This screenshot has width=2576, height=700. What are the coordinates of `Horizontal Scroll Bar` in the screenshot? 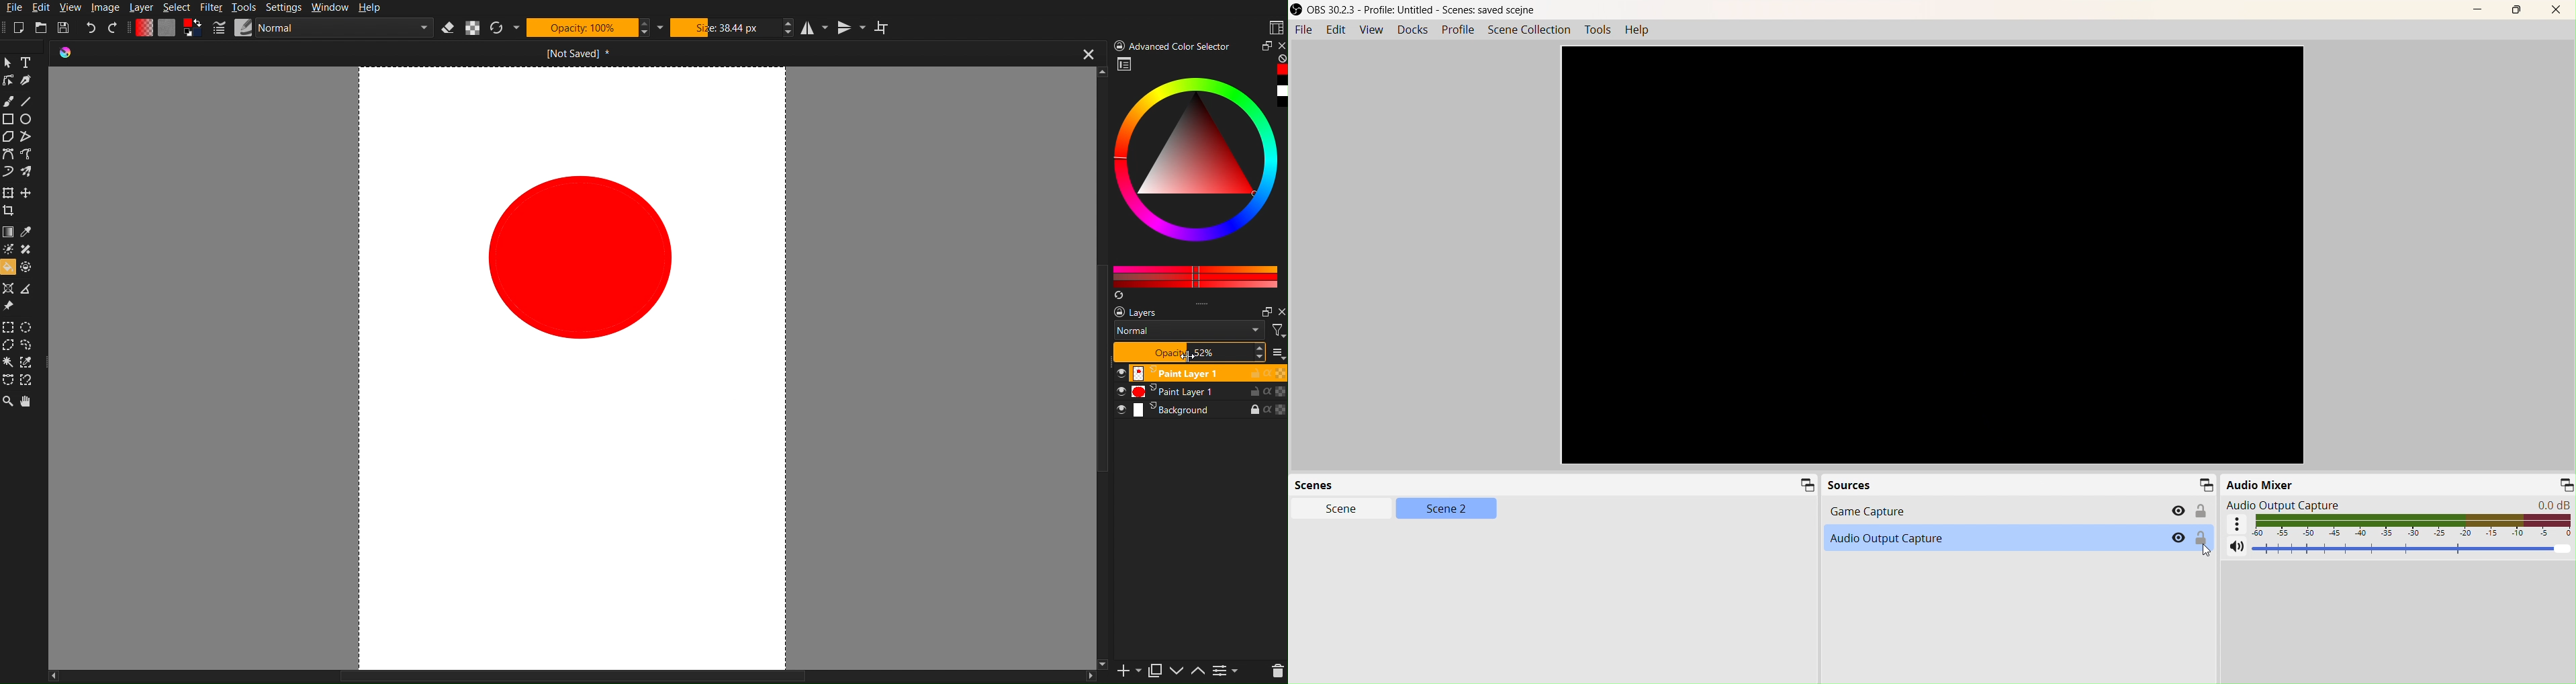 It's located at (564, 678).